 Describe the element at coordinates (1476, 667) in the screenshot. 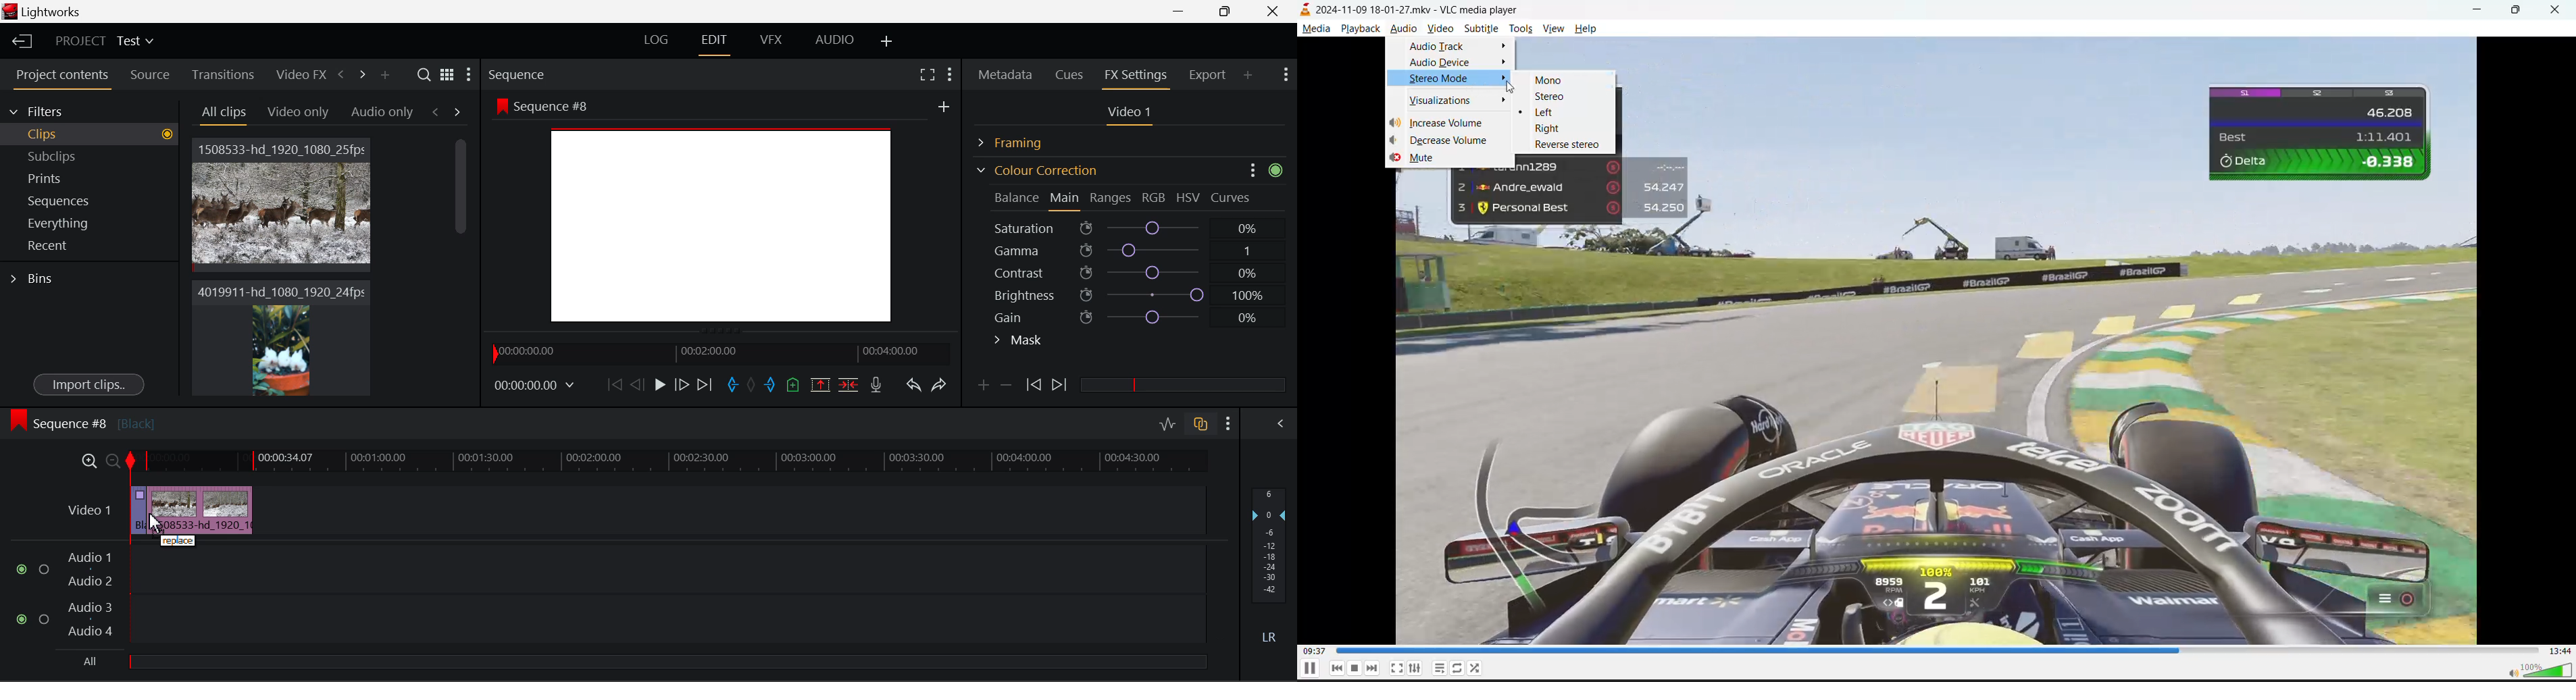

I see `random` at that location.